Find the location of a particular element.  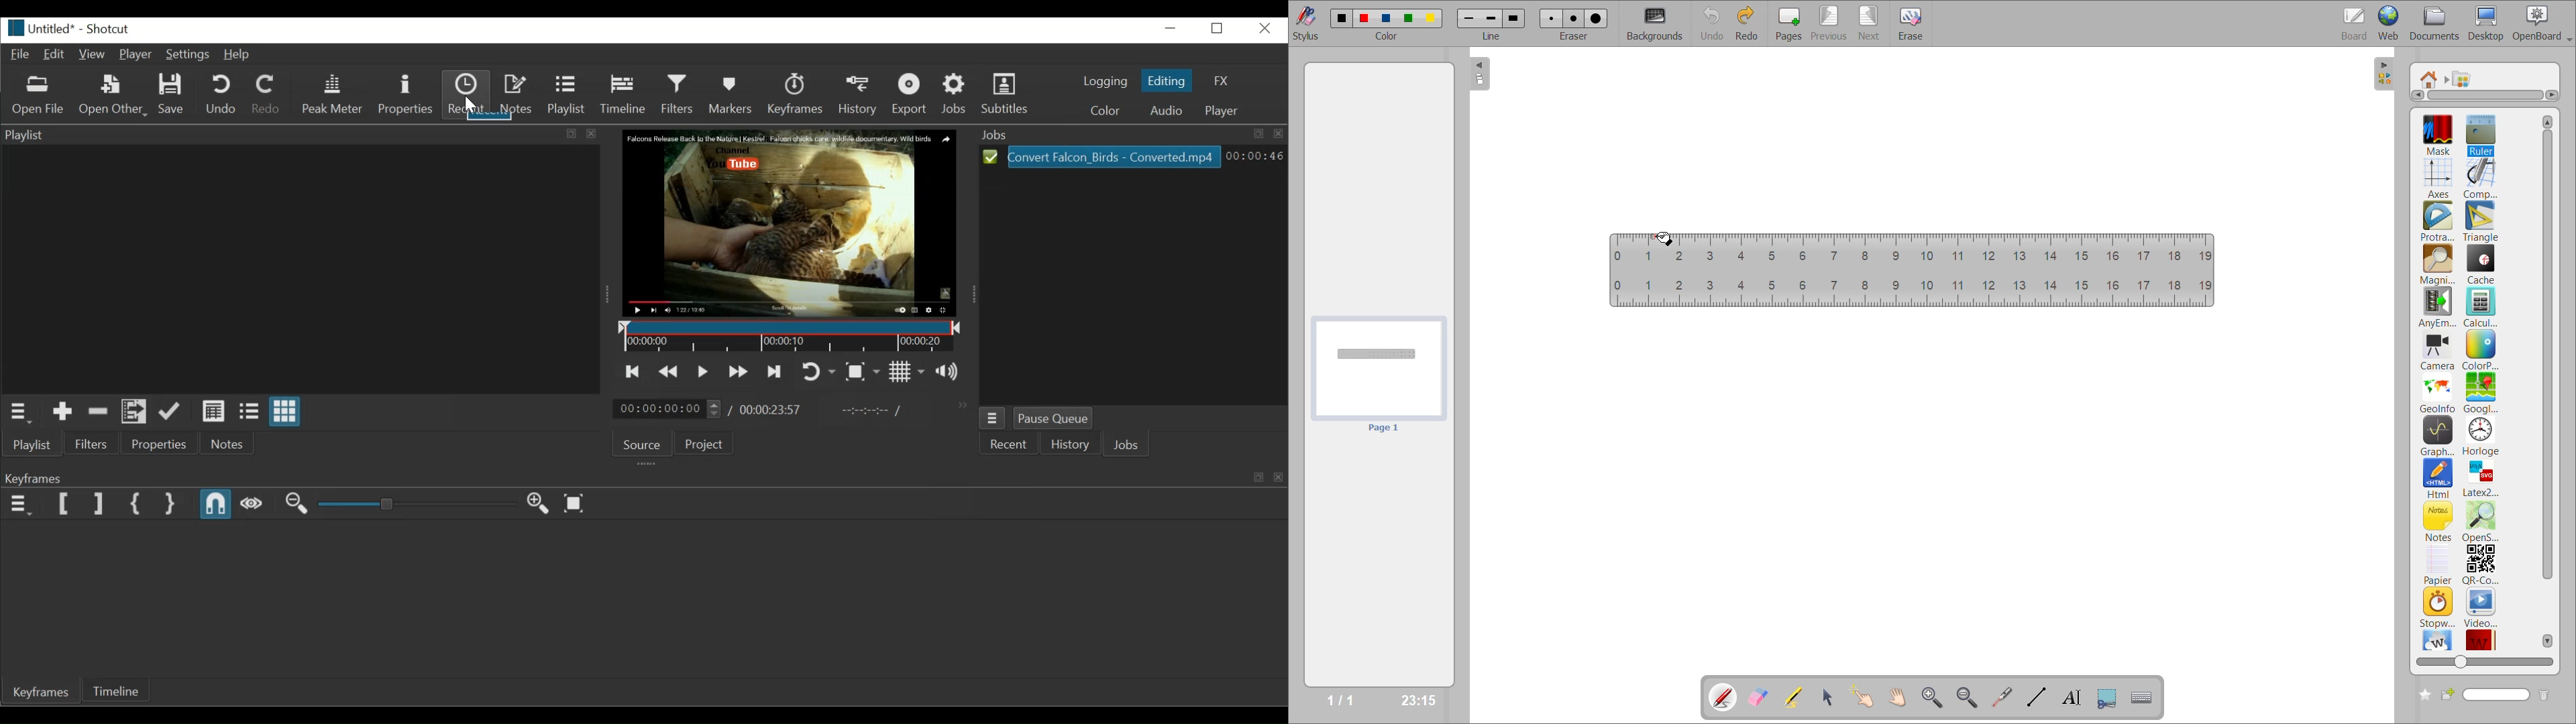

compass is located at coordinates (2481, 178).